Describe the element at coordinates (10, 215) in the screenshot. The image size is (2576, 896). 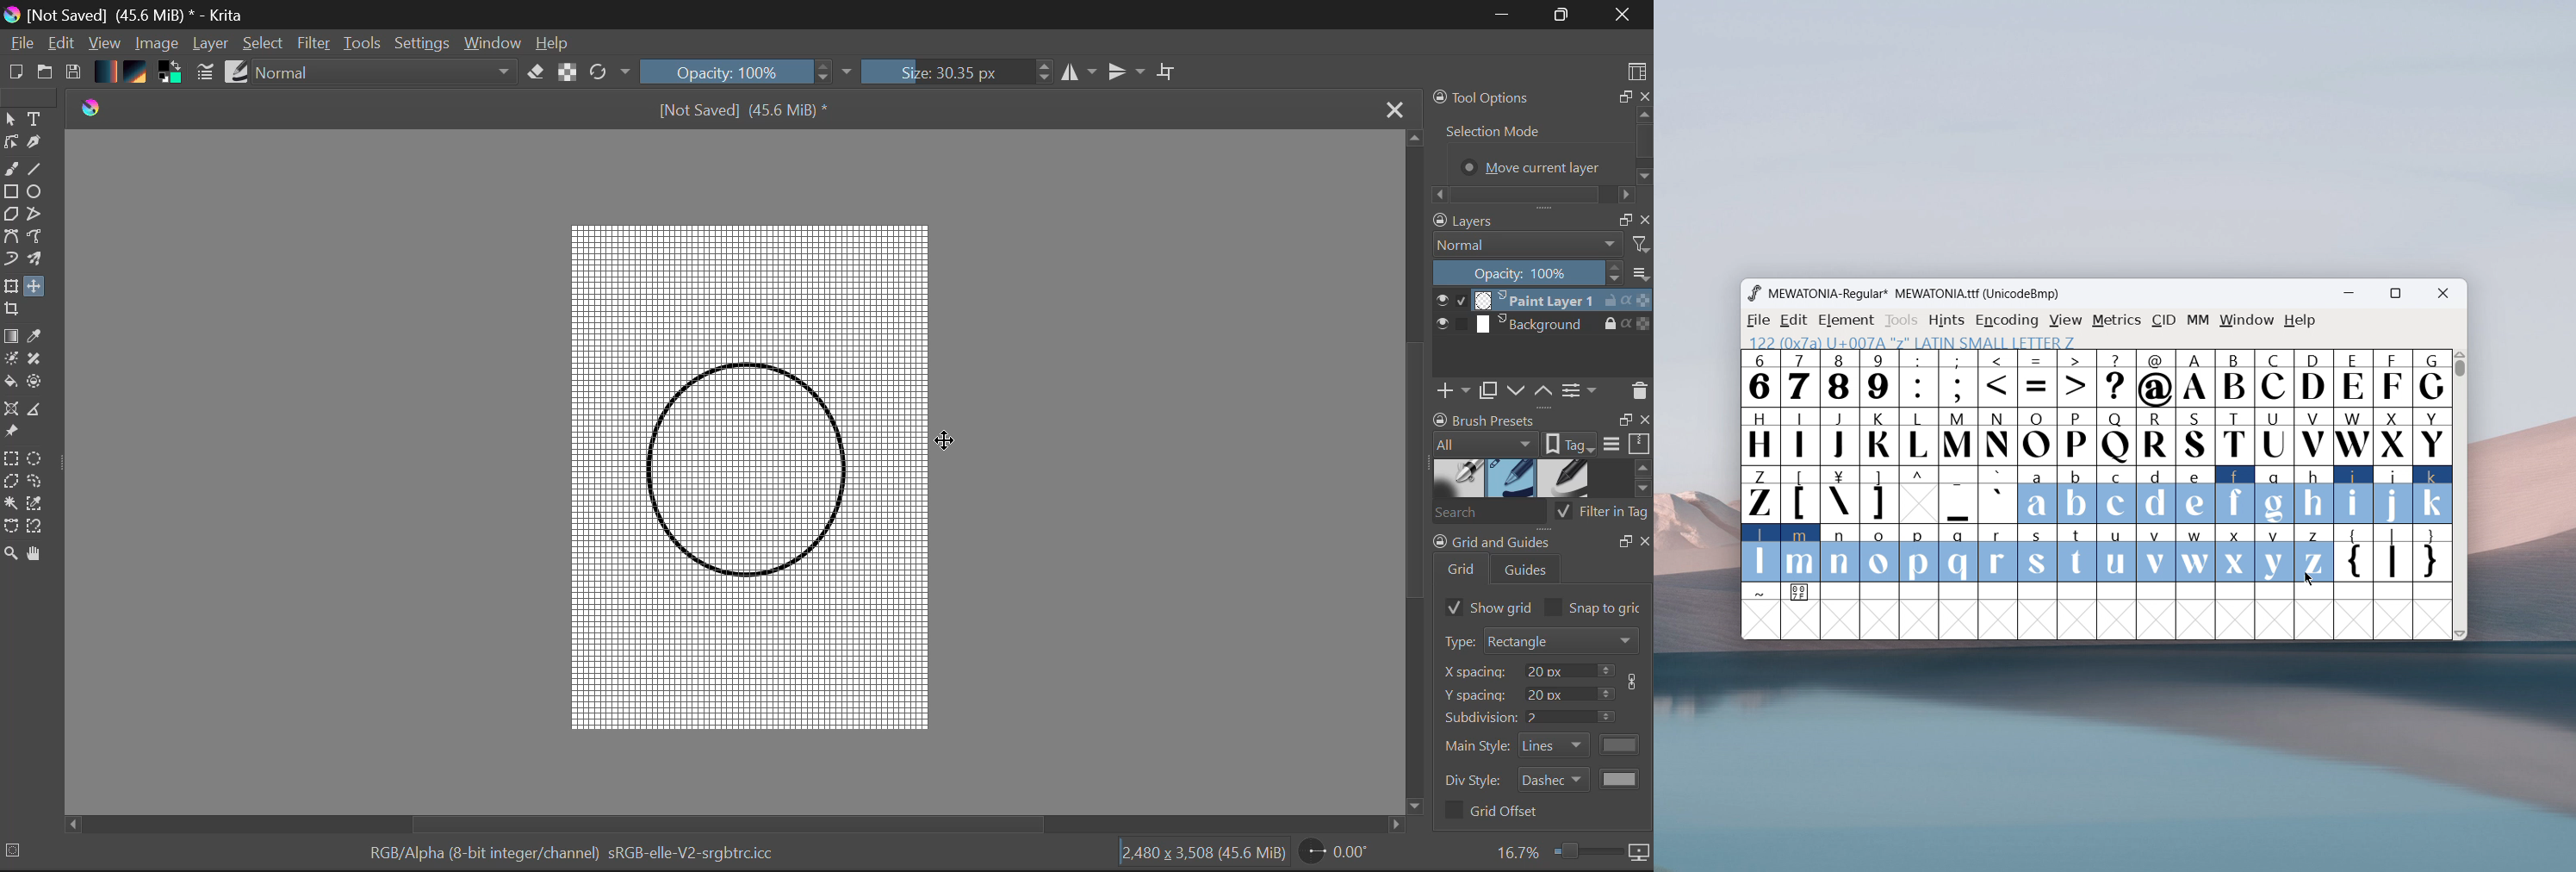
I see `Polygon` at that location.